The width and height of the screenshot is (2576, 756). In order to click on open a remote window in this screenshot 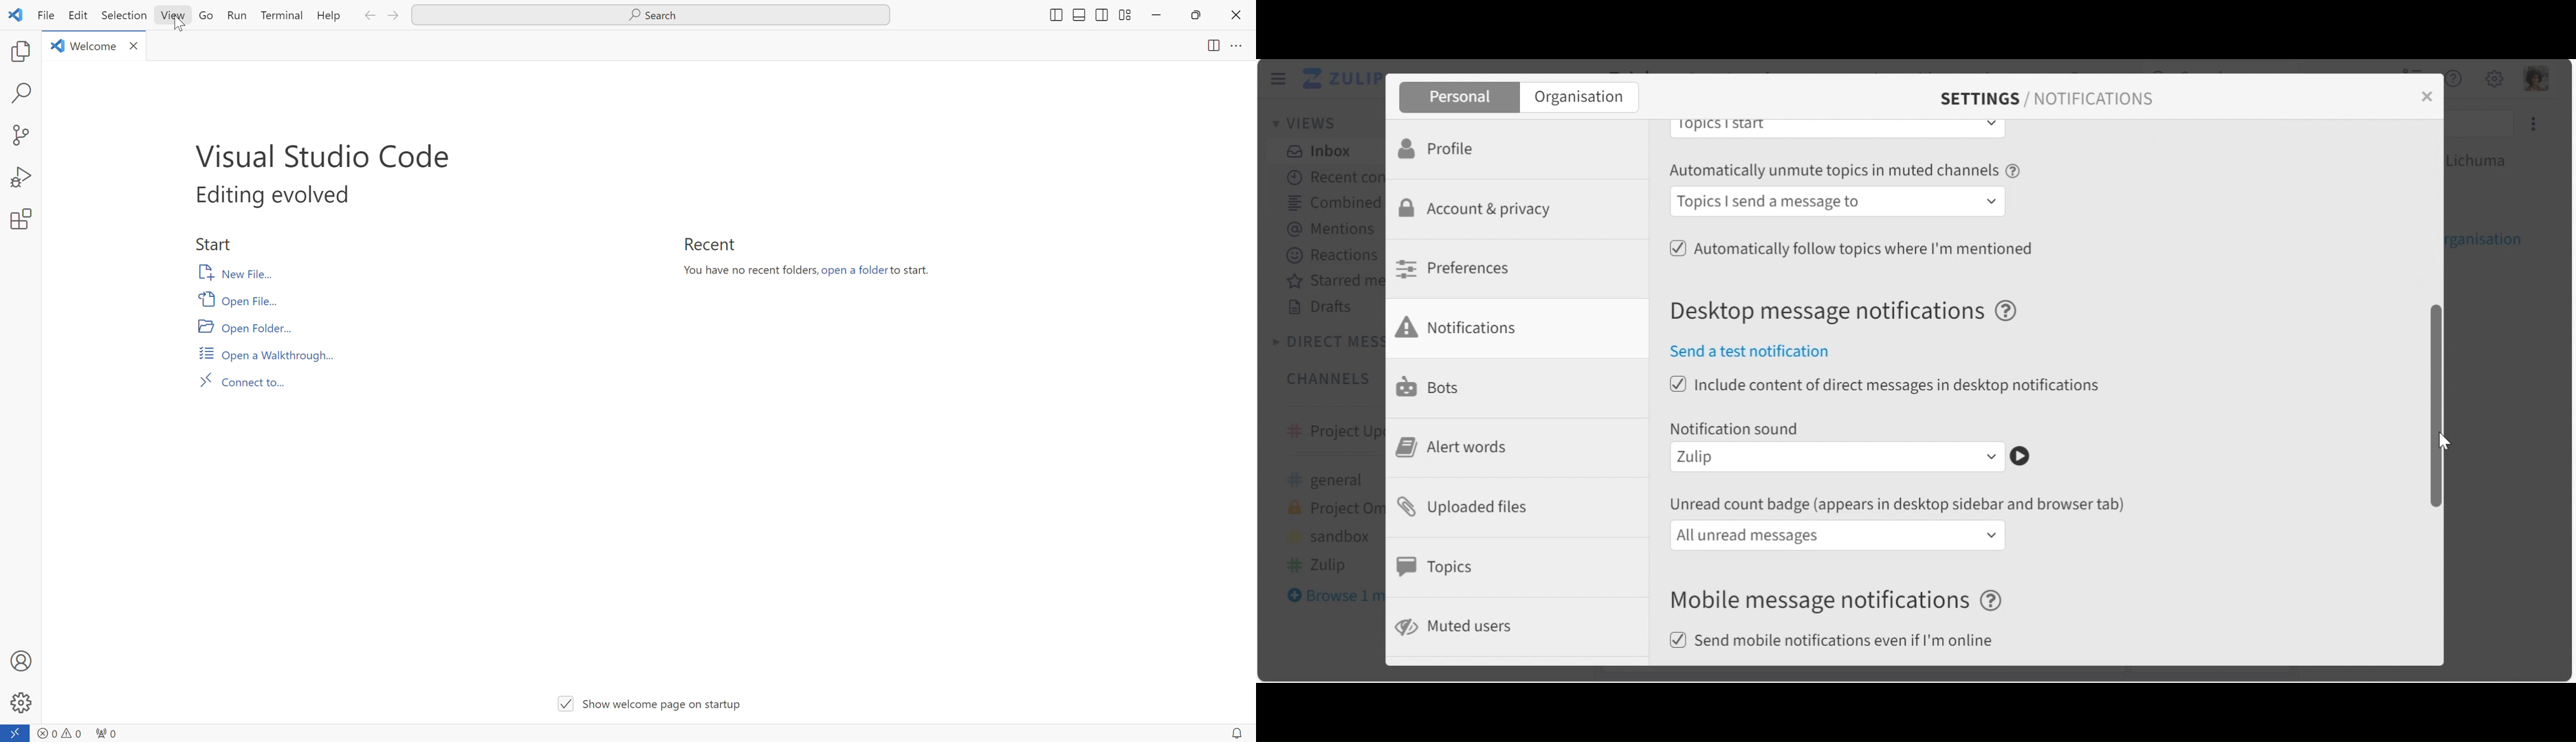, I will do `click(16, 732)`.